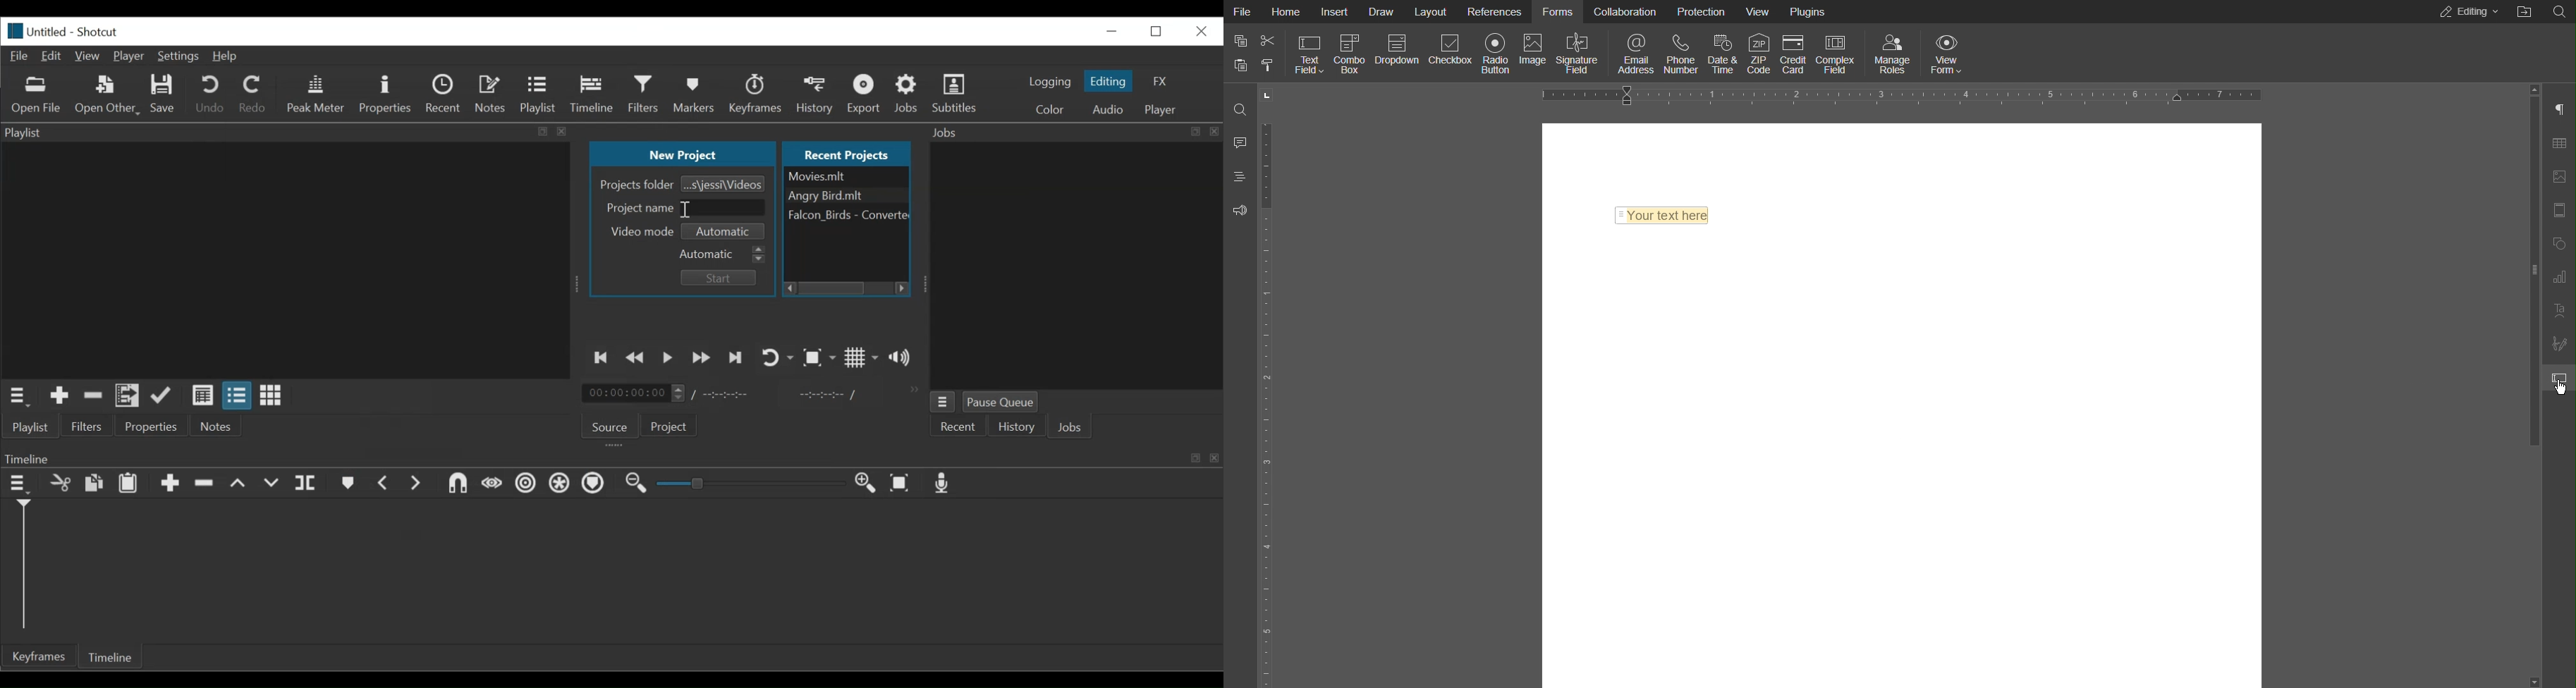  I want to click on Forms, so click(1556, 11).